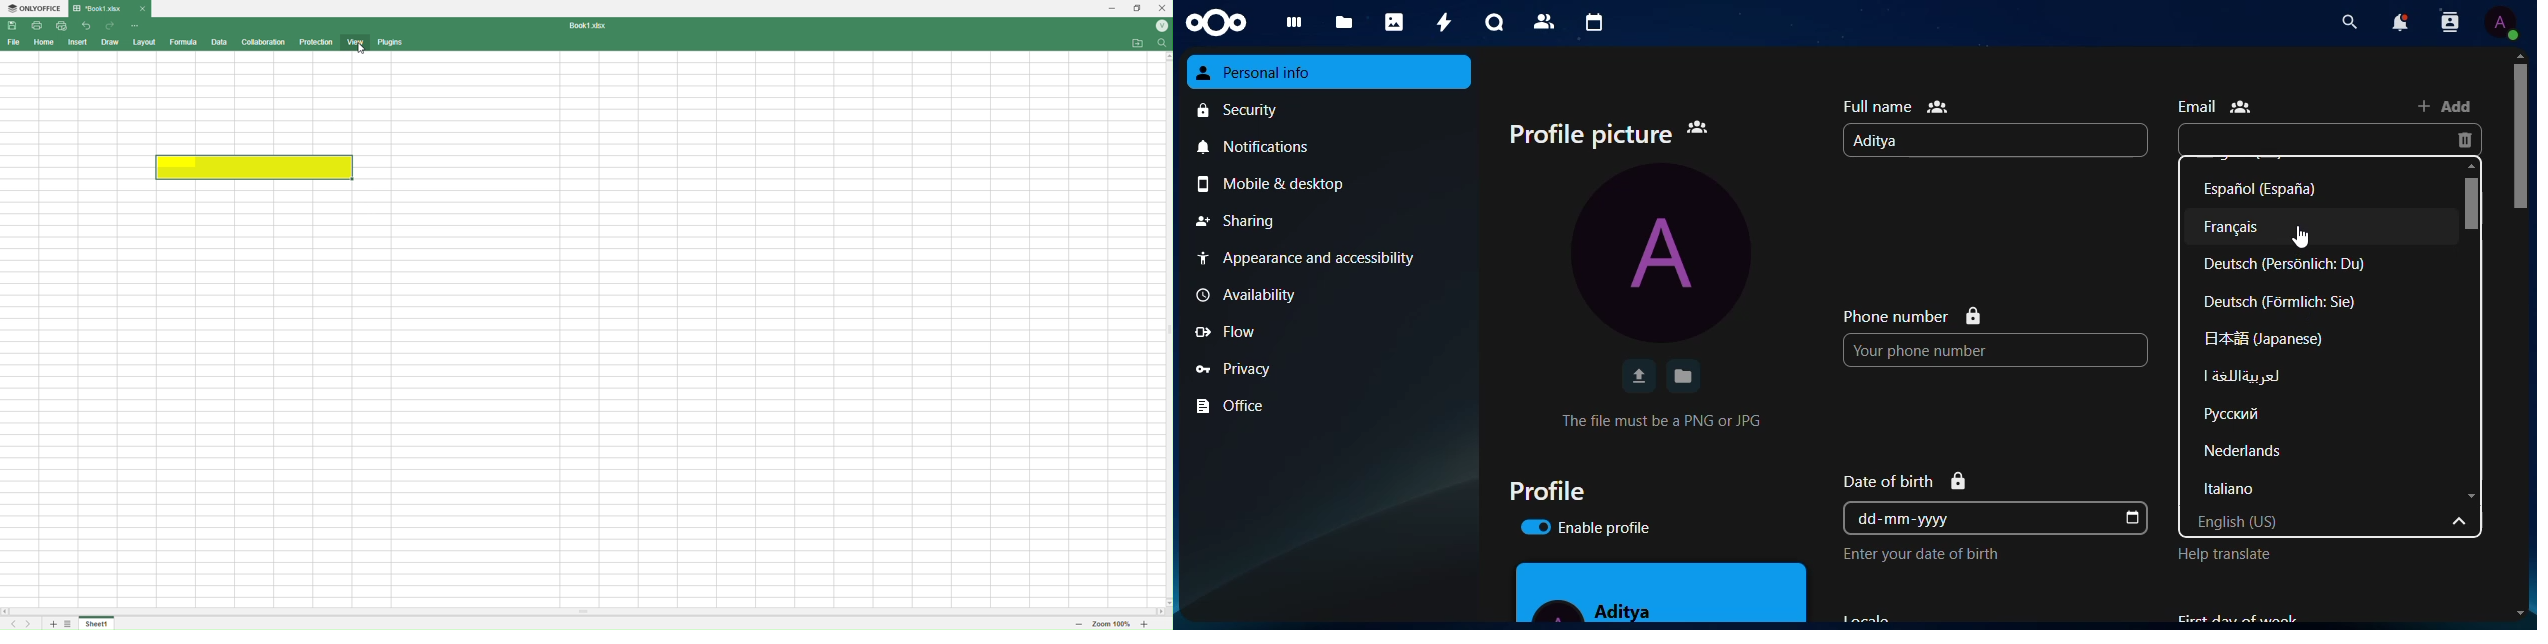  What do you see at coordinates (2232, 557) in the screenshot?
I see `help` at bounding box center [2232, 557].